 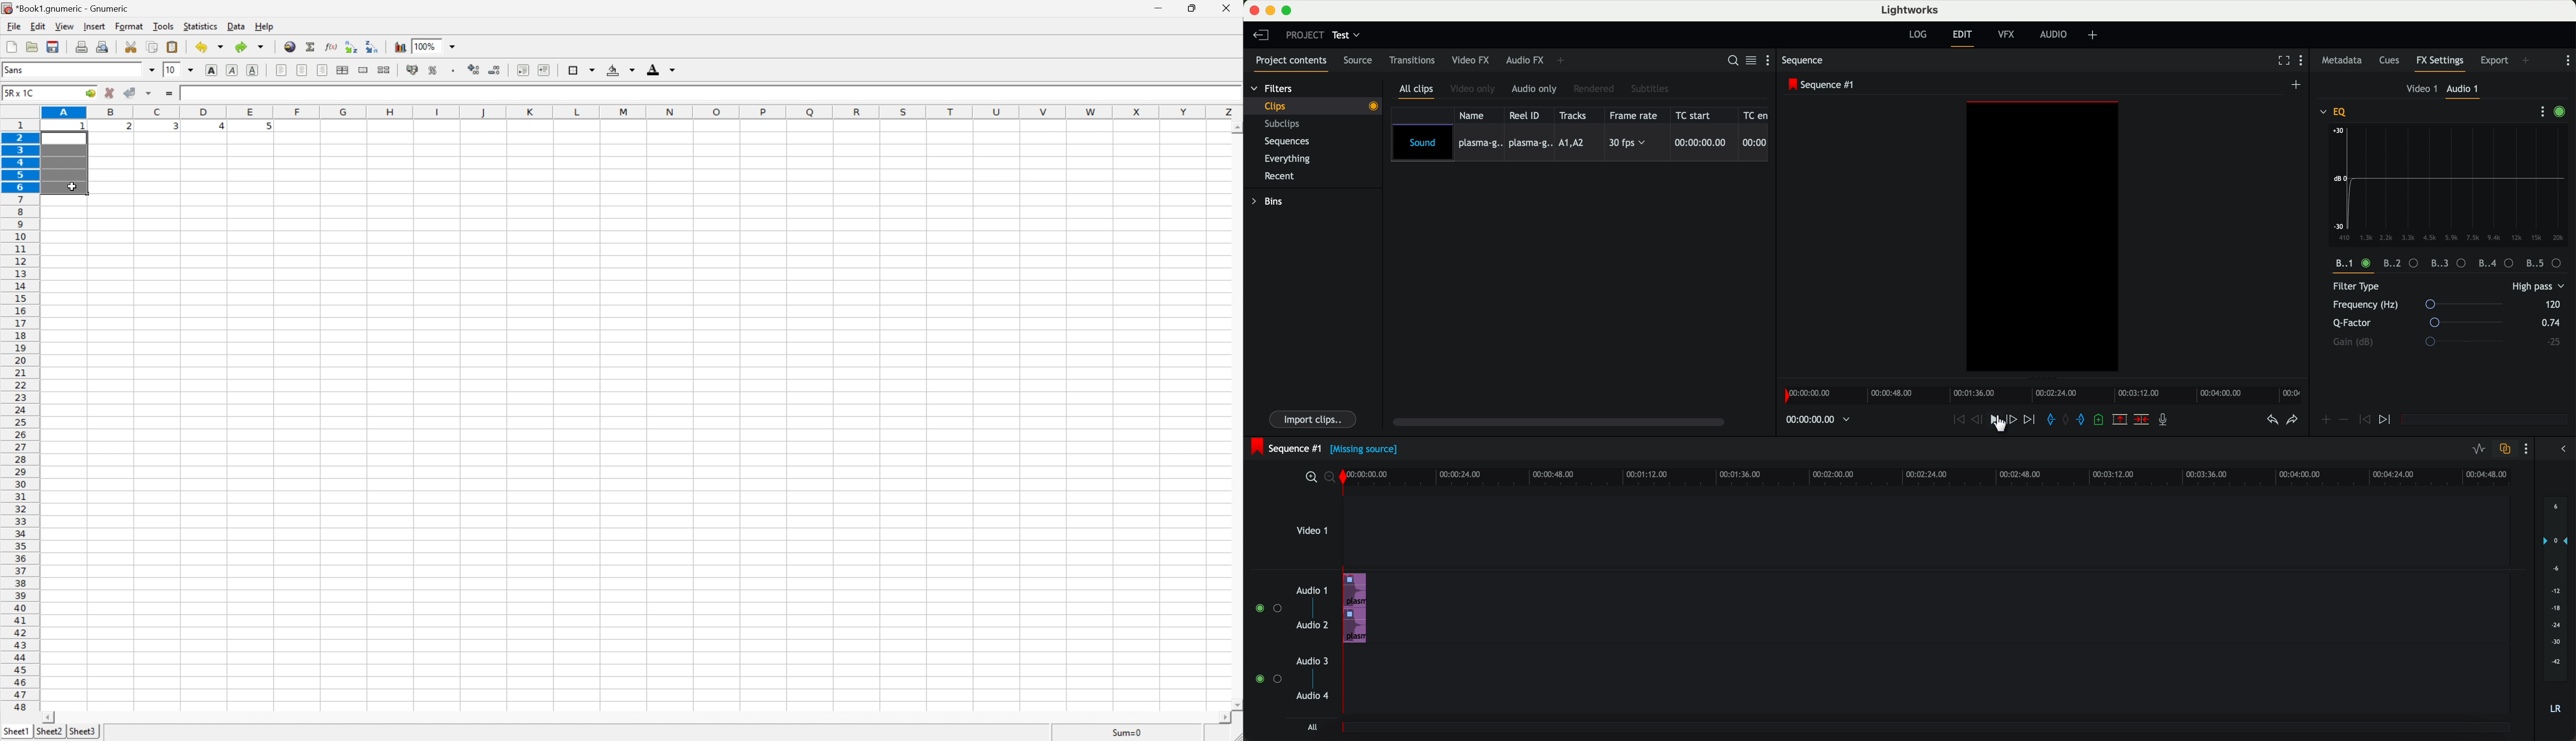 What do you see at coordinates (385, 69) in the screenshot?
I see `split merged ranges of cells` at bounding box center [385, 69].